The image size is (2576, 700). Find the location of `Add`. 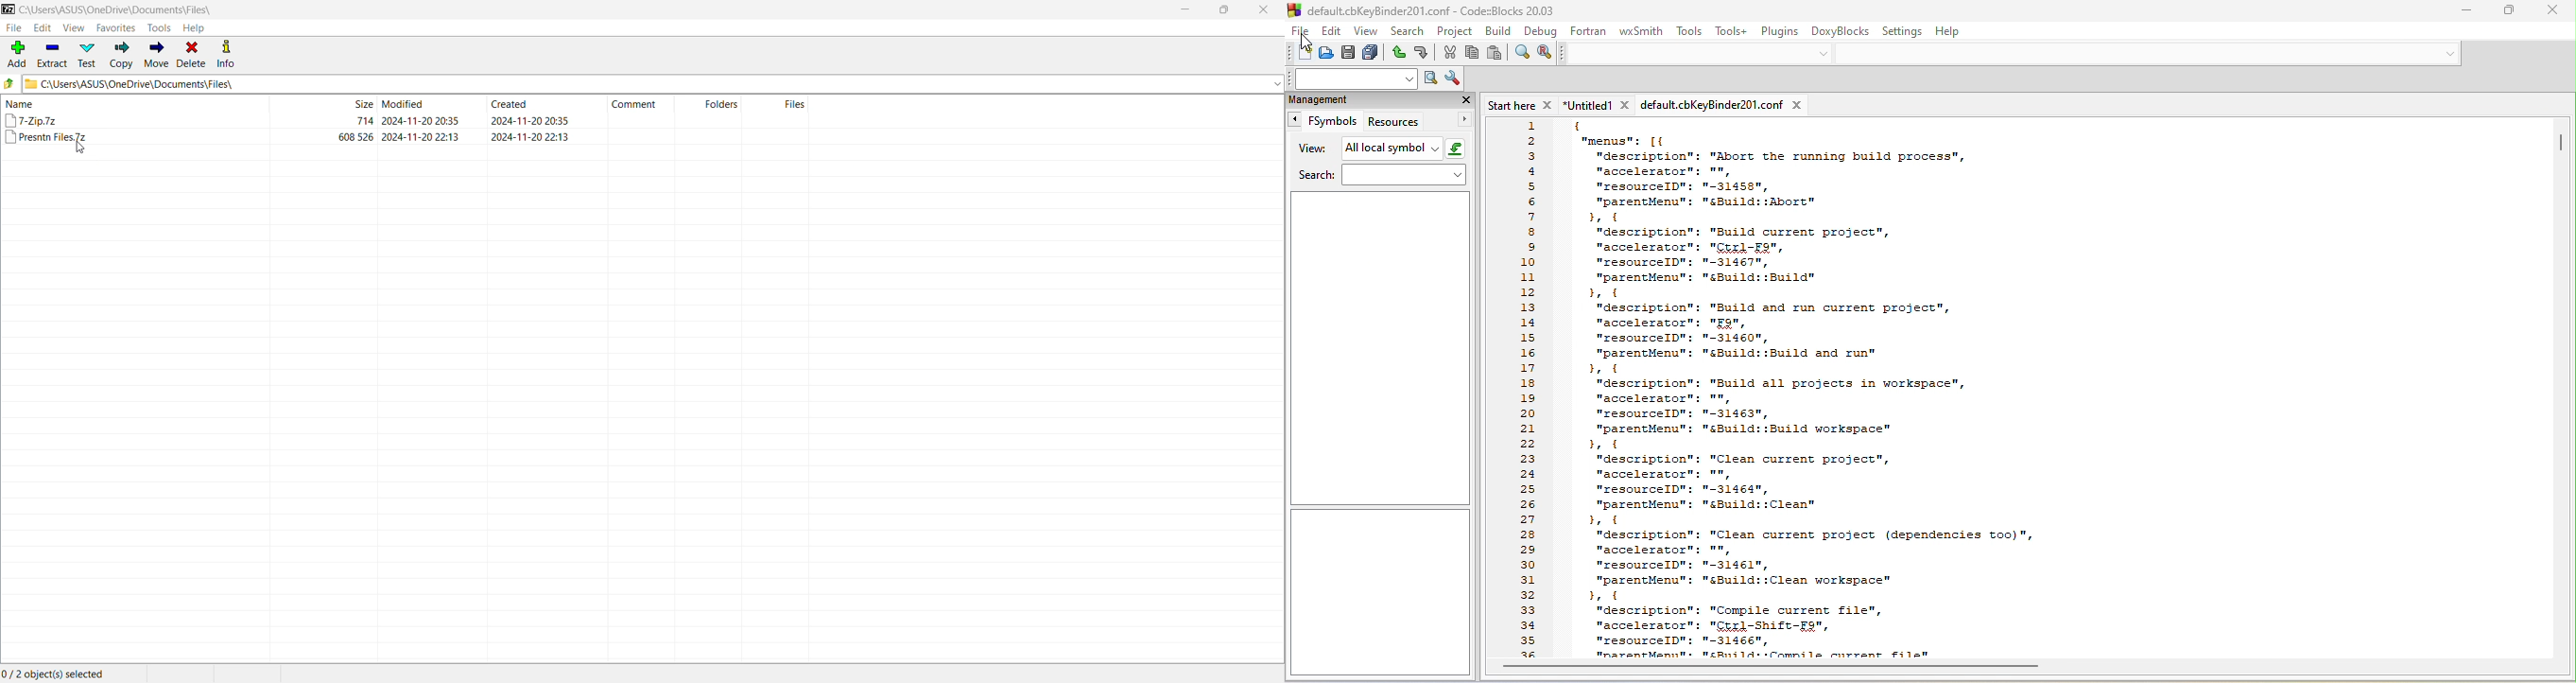

Add is located at coordinates (16, 53).